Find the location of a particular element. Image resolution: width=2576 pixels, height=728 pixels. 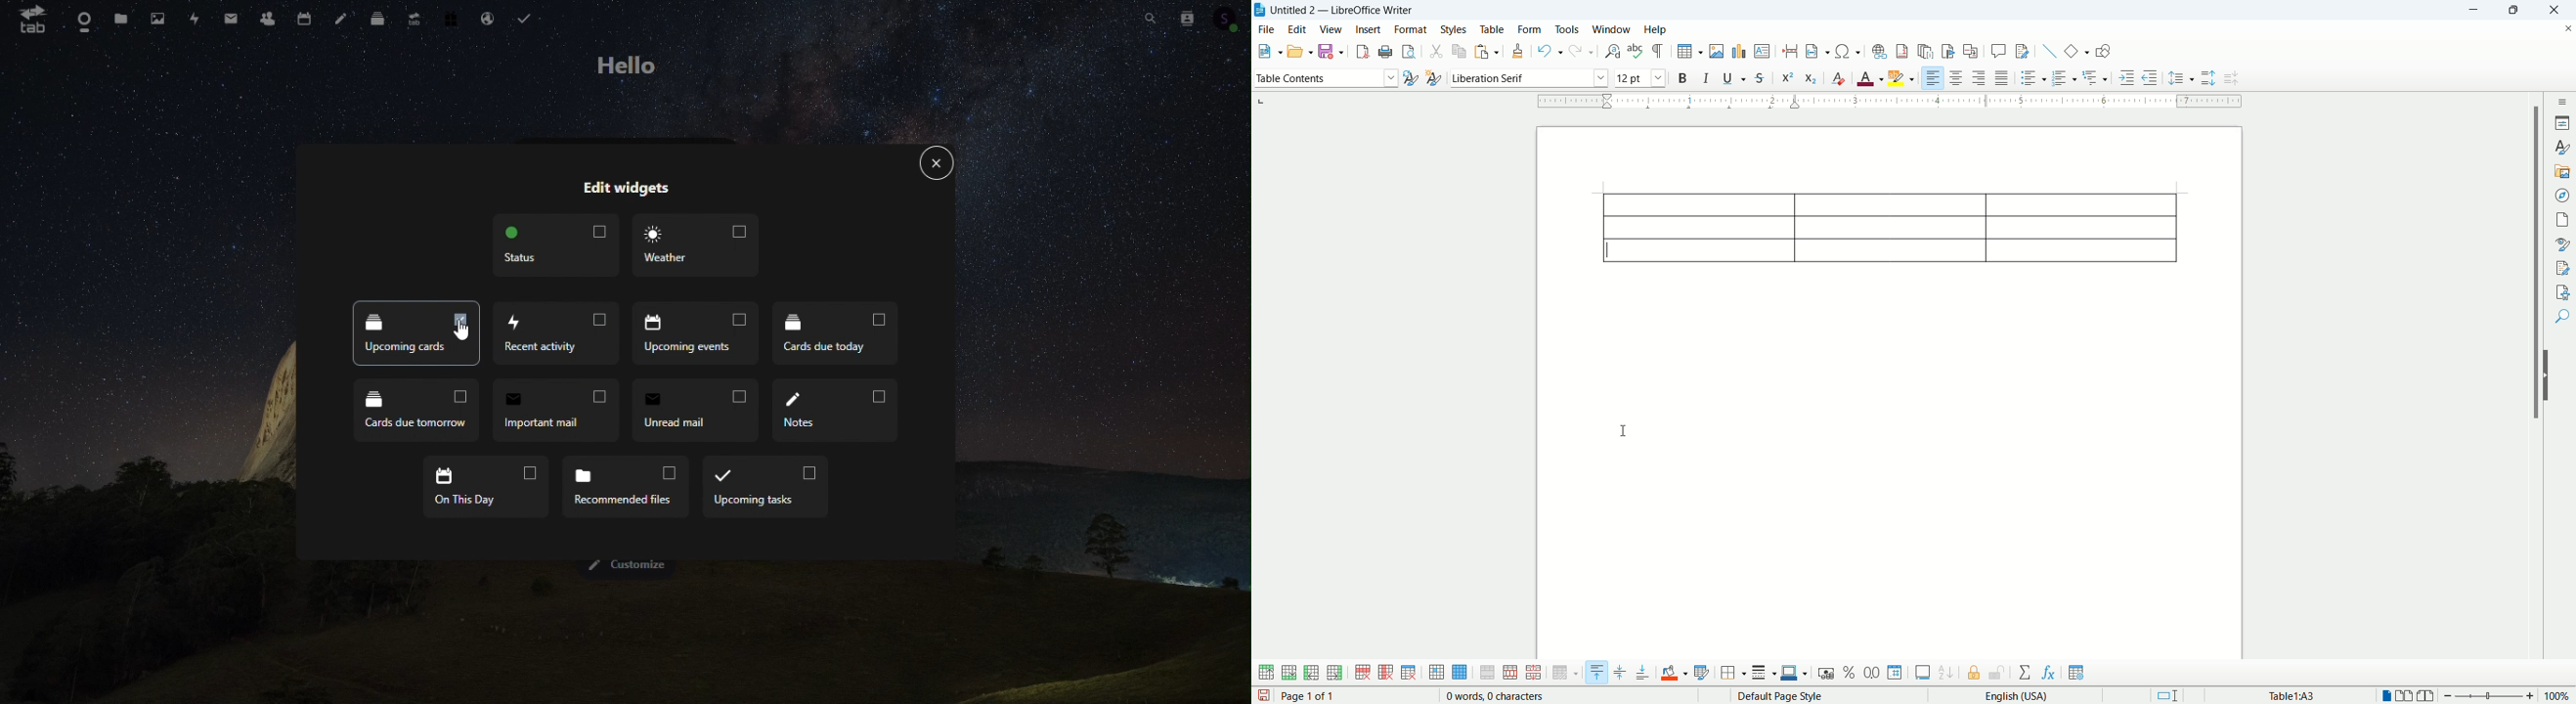

file is located at coordinates (1267, 30).